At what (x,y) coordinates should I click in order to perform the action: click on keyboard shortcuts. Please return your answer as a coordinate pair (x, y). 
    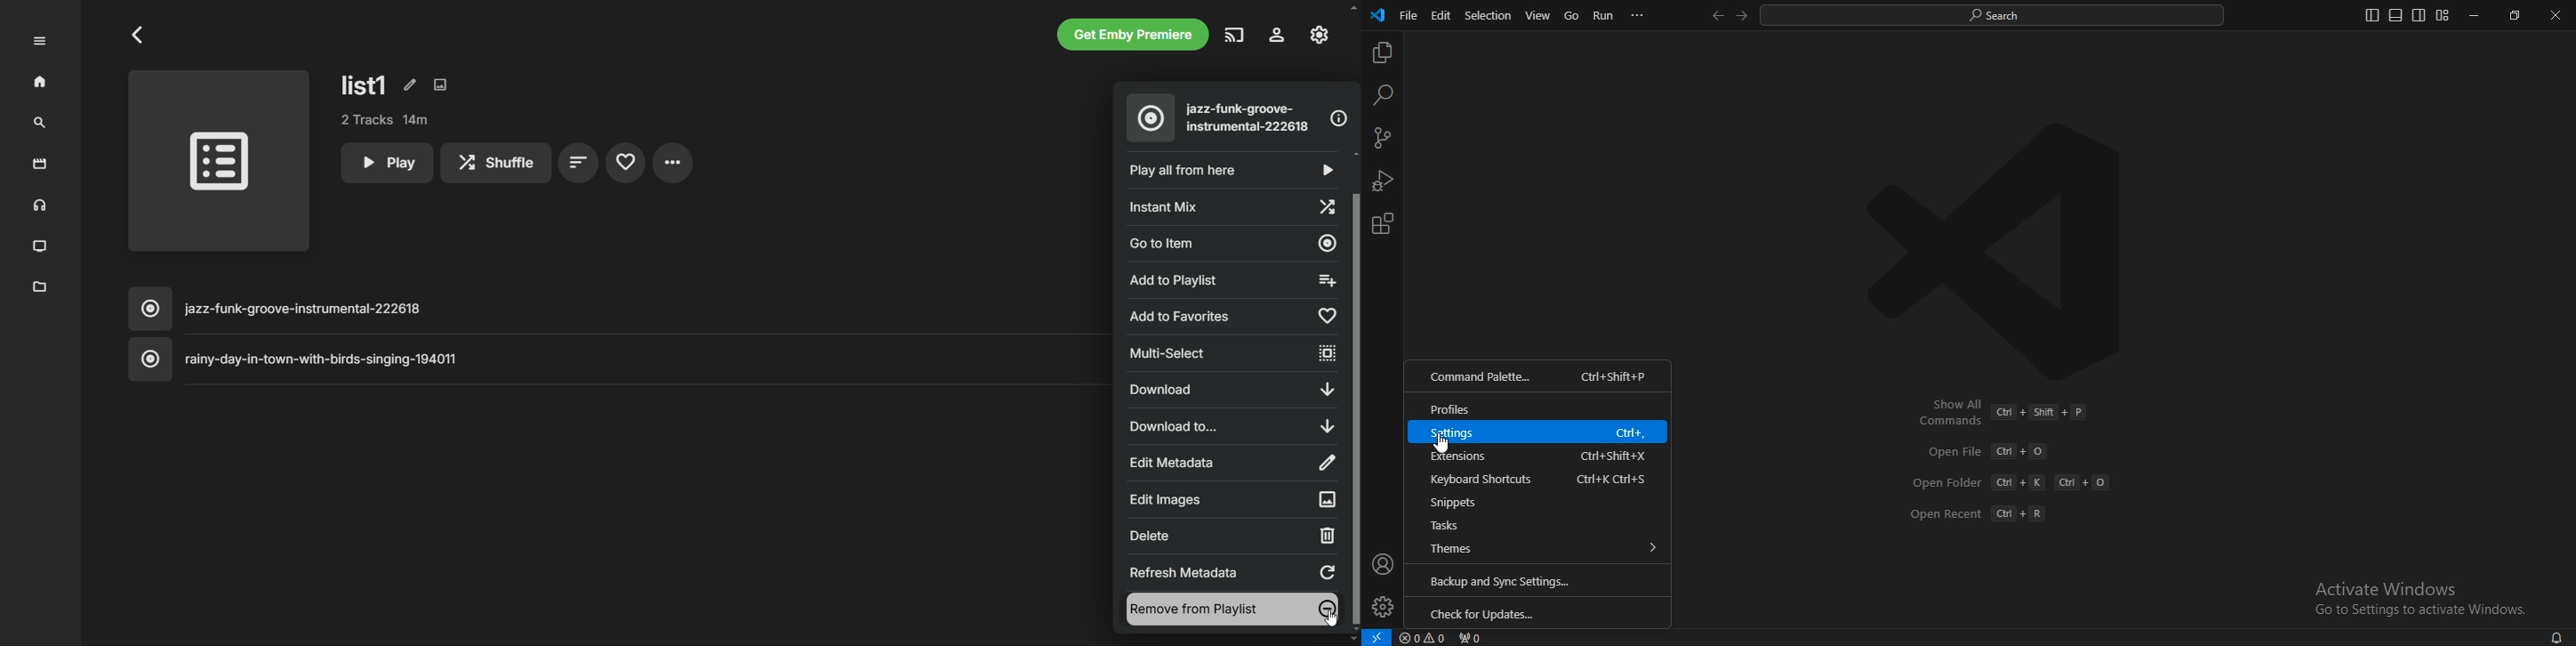
    Looking at the image, I should click on (1537, 478).